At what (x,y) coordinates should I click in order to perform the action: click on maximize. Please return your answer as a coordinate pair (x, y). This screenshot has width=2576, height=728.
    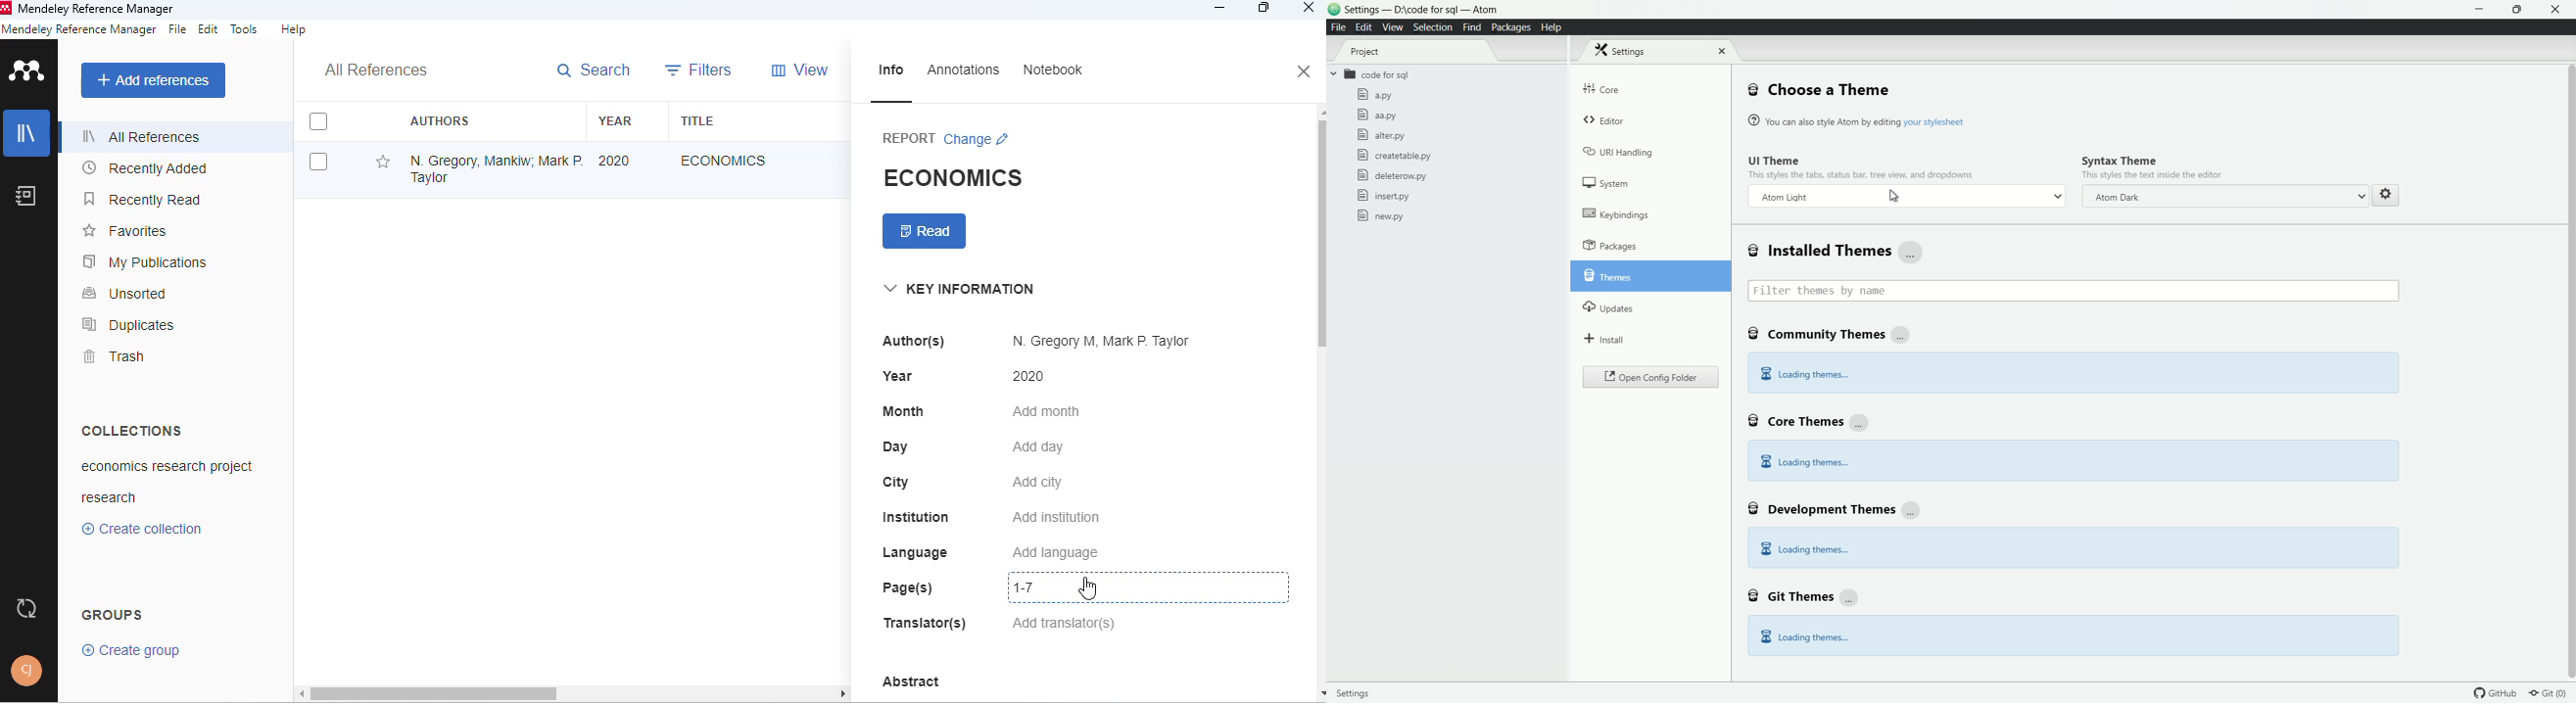
    Looking at the image, I should click on (1264, 9).